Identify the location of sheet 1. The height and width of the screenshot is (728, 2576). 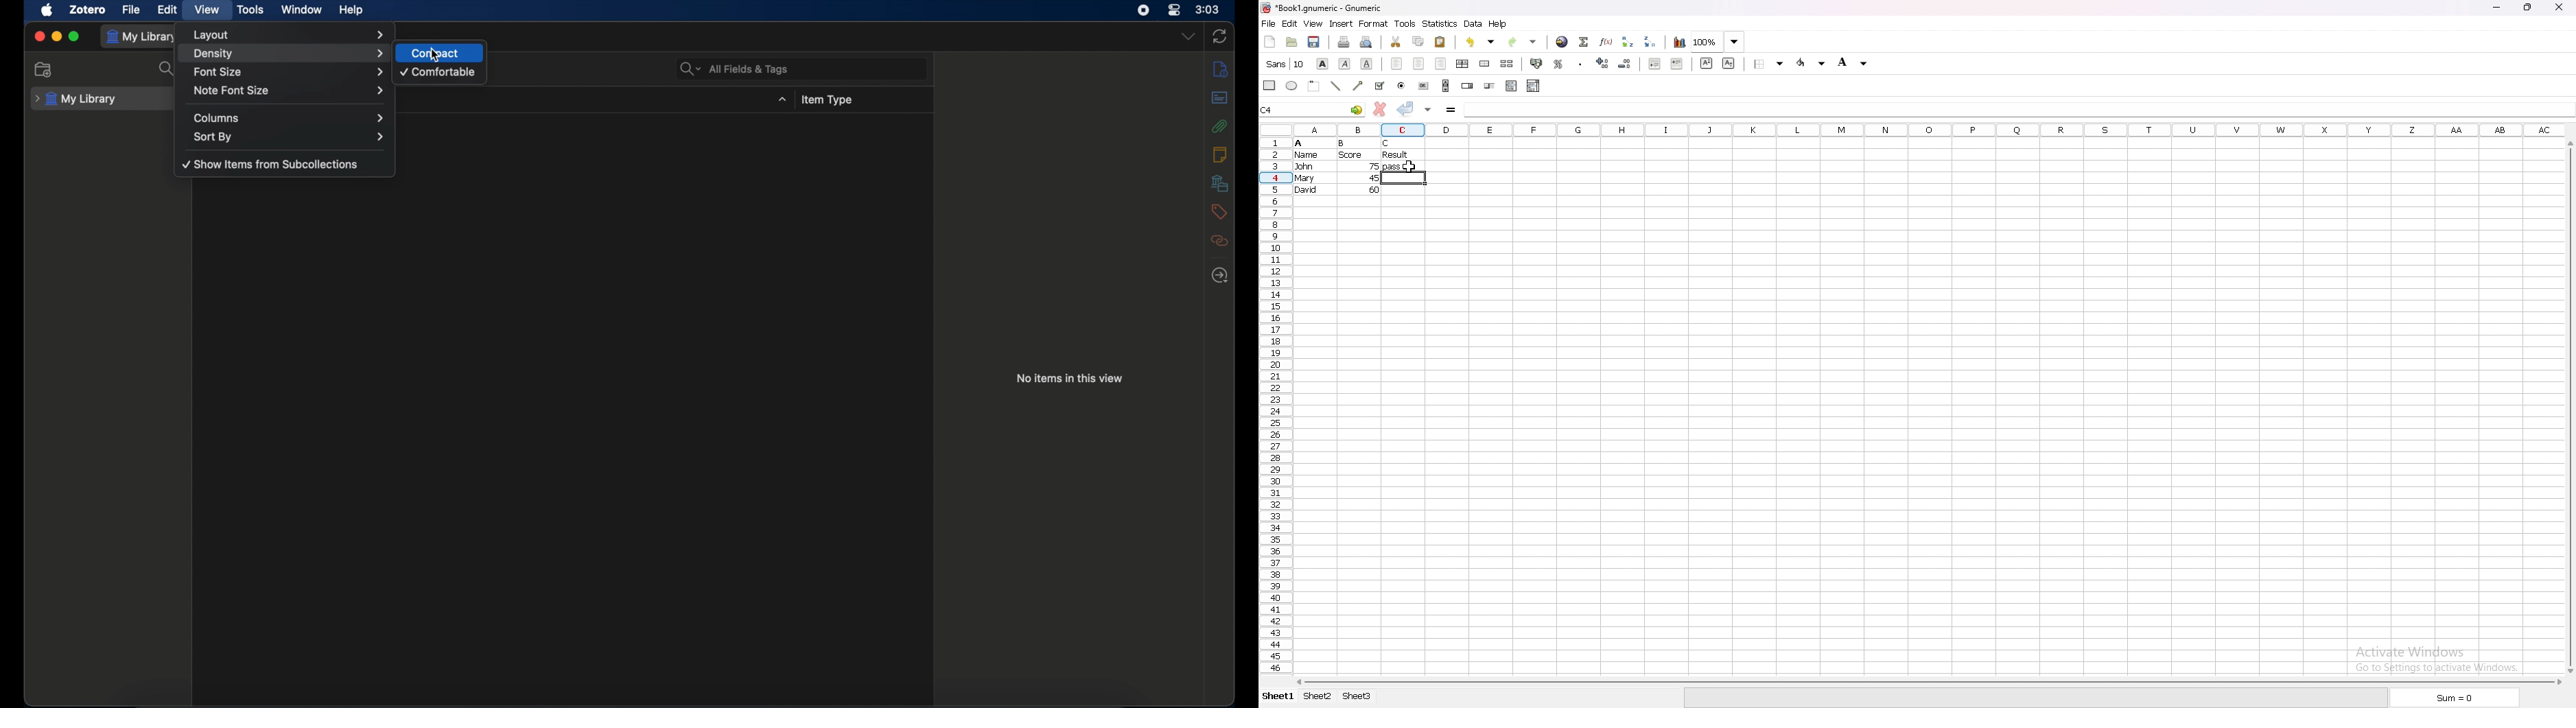
(1276, 698).